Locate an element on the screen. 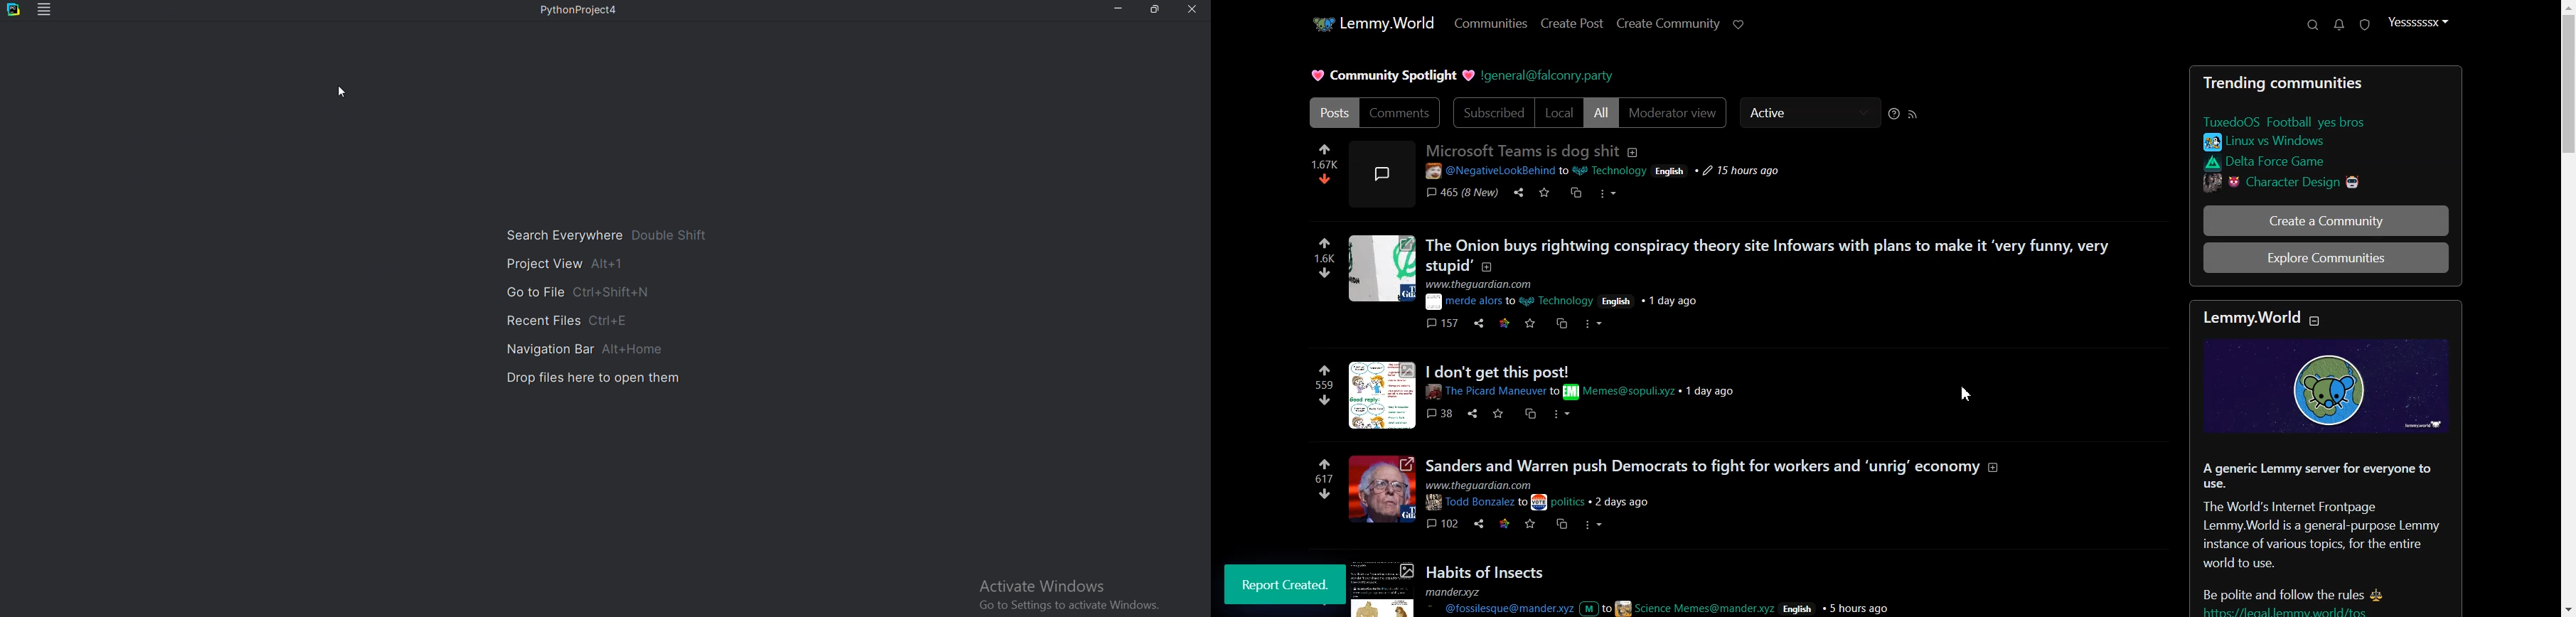  like is located at coordinates (1325, 148).